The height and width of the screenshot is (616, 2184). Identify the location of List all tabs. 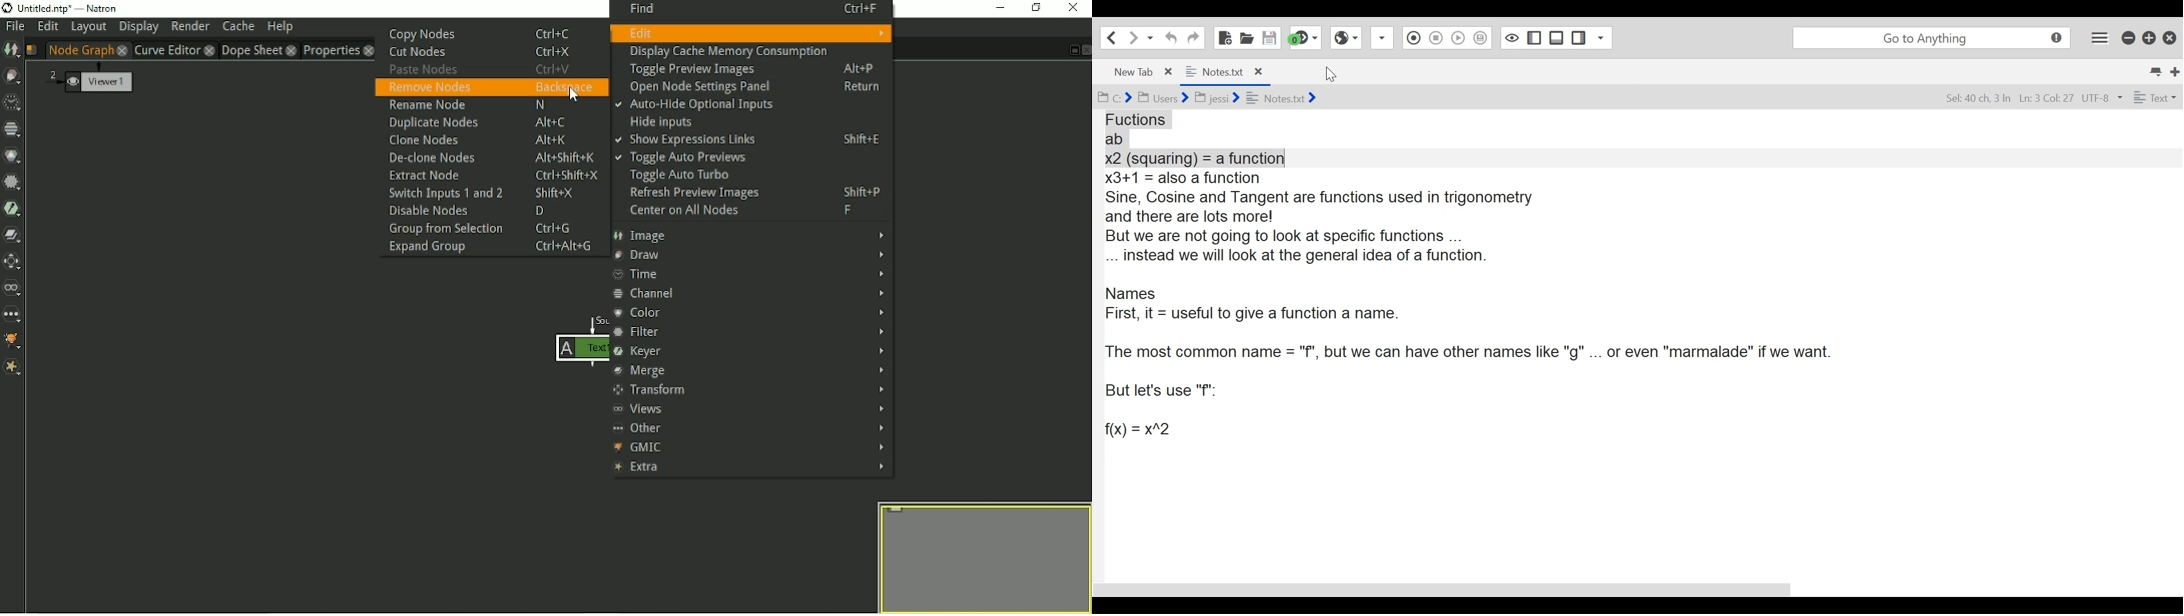
(2156, 70).